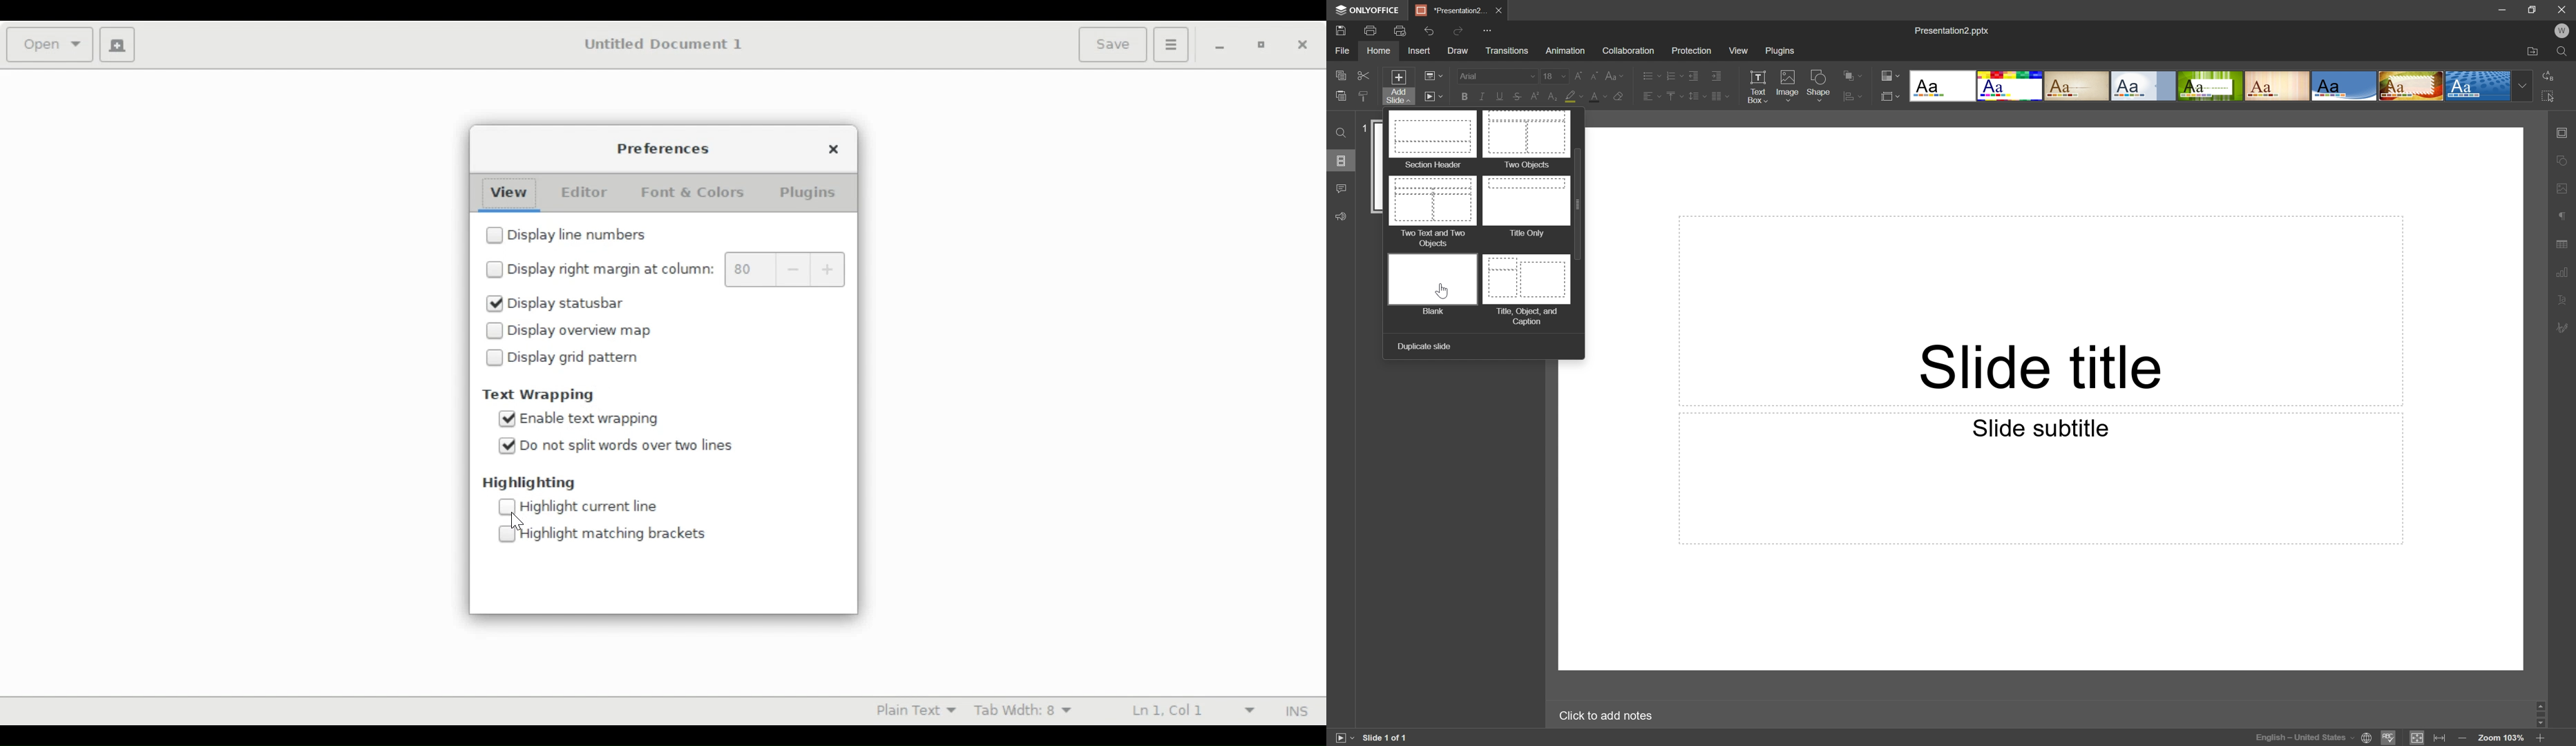 Image resolution: width=2576 pixels, height=756 pixels. Describe the element at coordinates (1760, 85) in the screenshot. I see `Text Box` at that location.